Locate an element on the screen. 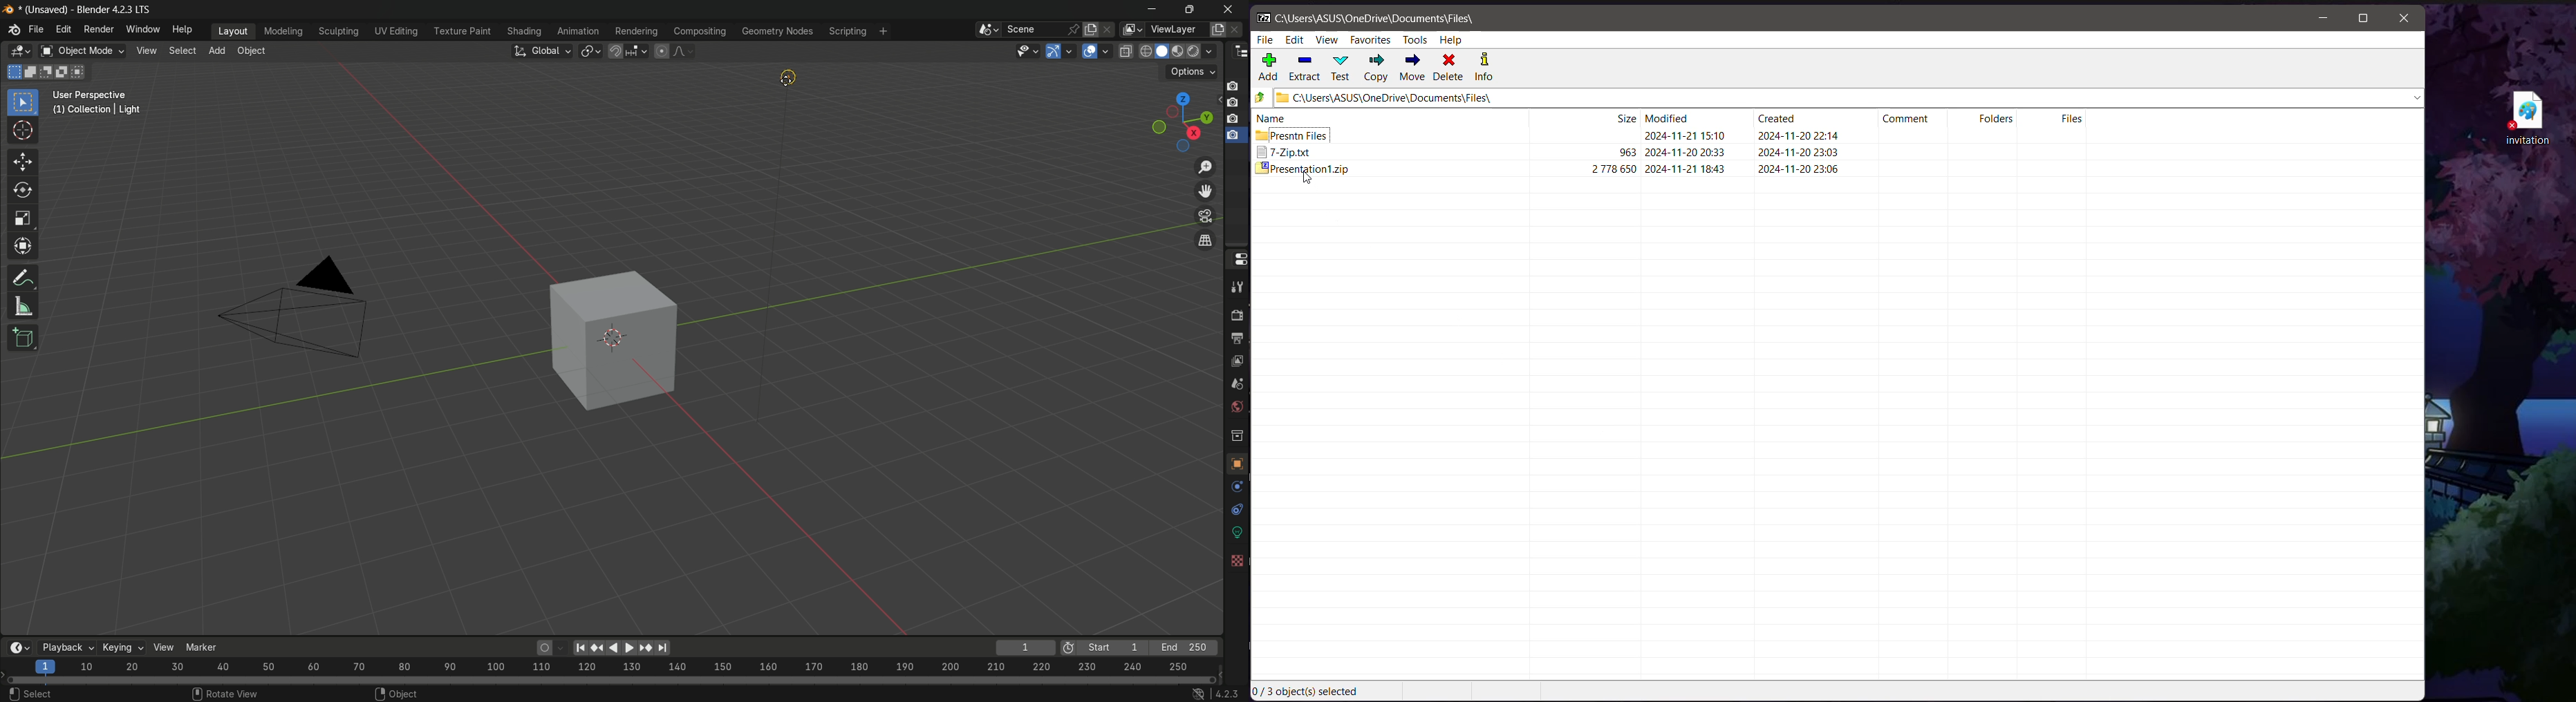  active viewlayer is located at coordinates (1130, 30).